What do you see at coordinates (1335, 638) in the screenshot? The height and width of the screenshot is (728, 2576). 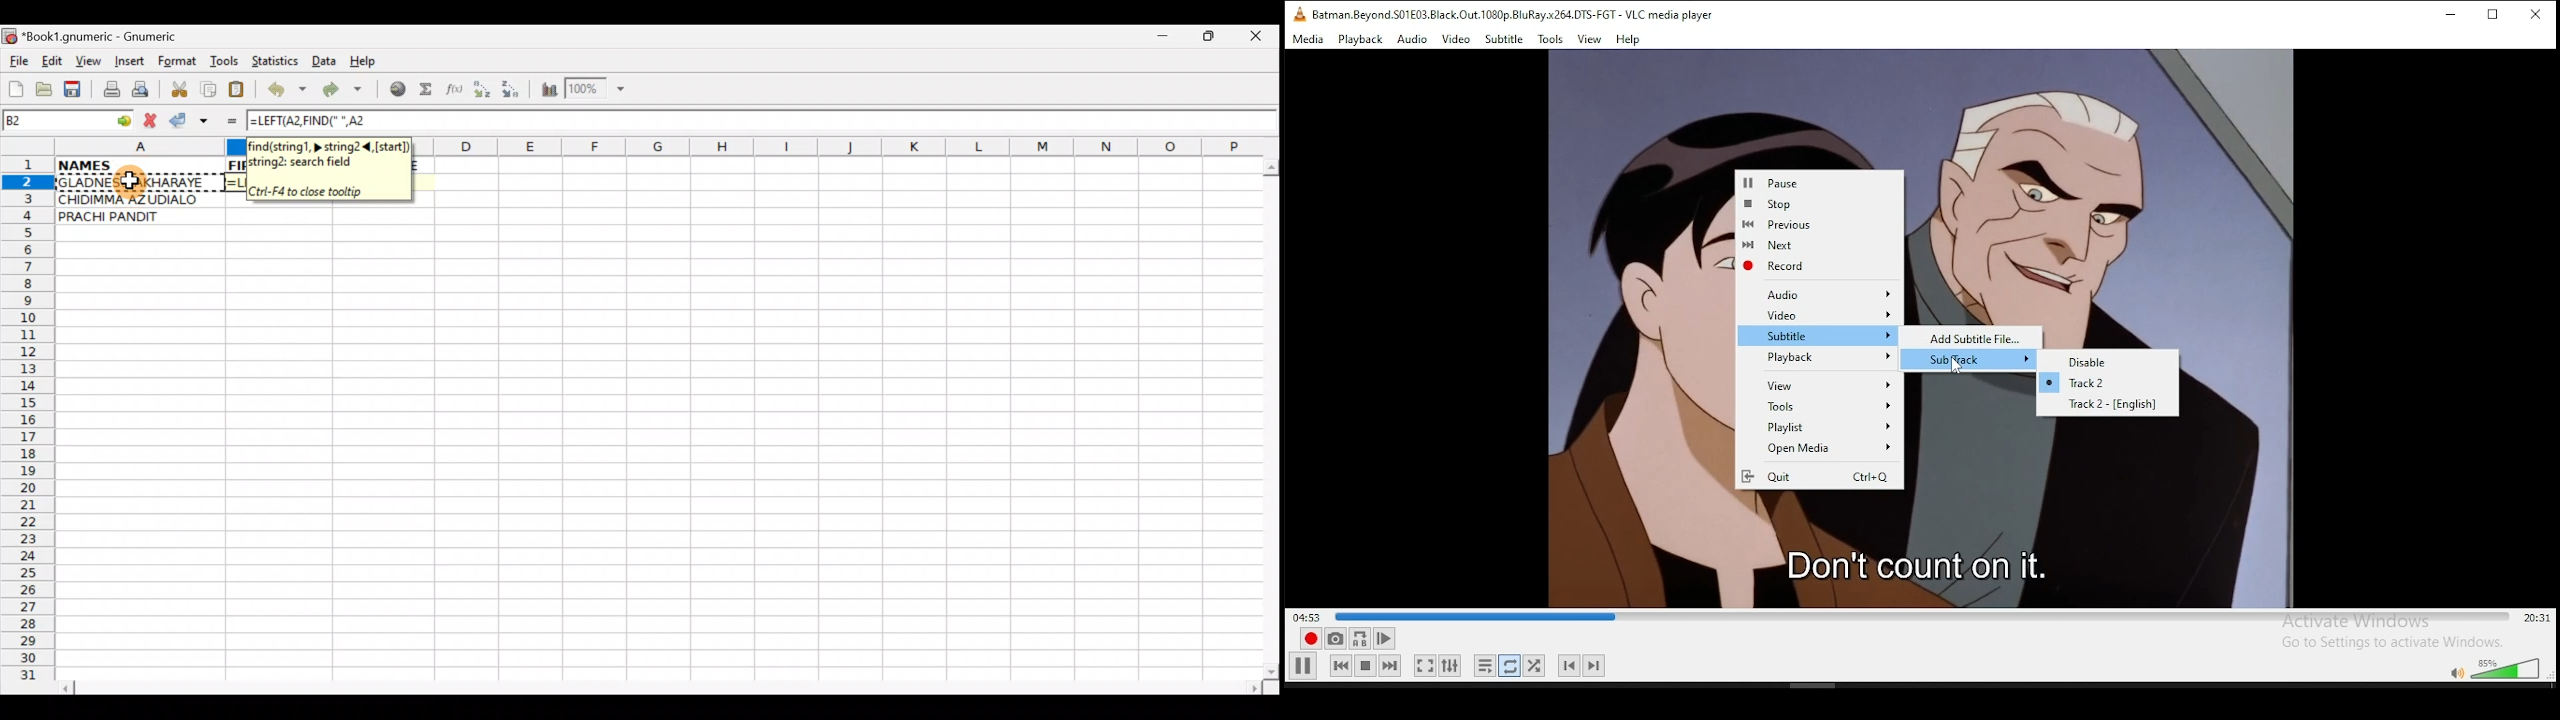 I see `Capture Screenshot ` at bounding box center [1335, 638].